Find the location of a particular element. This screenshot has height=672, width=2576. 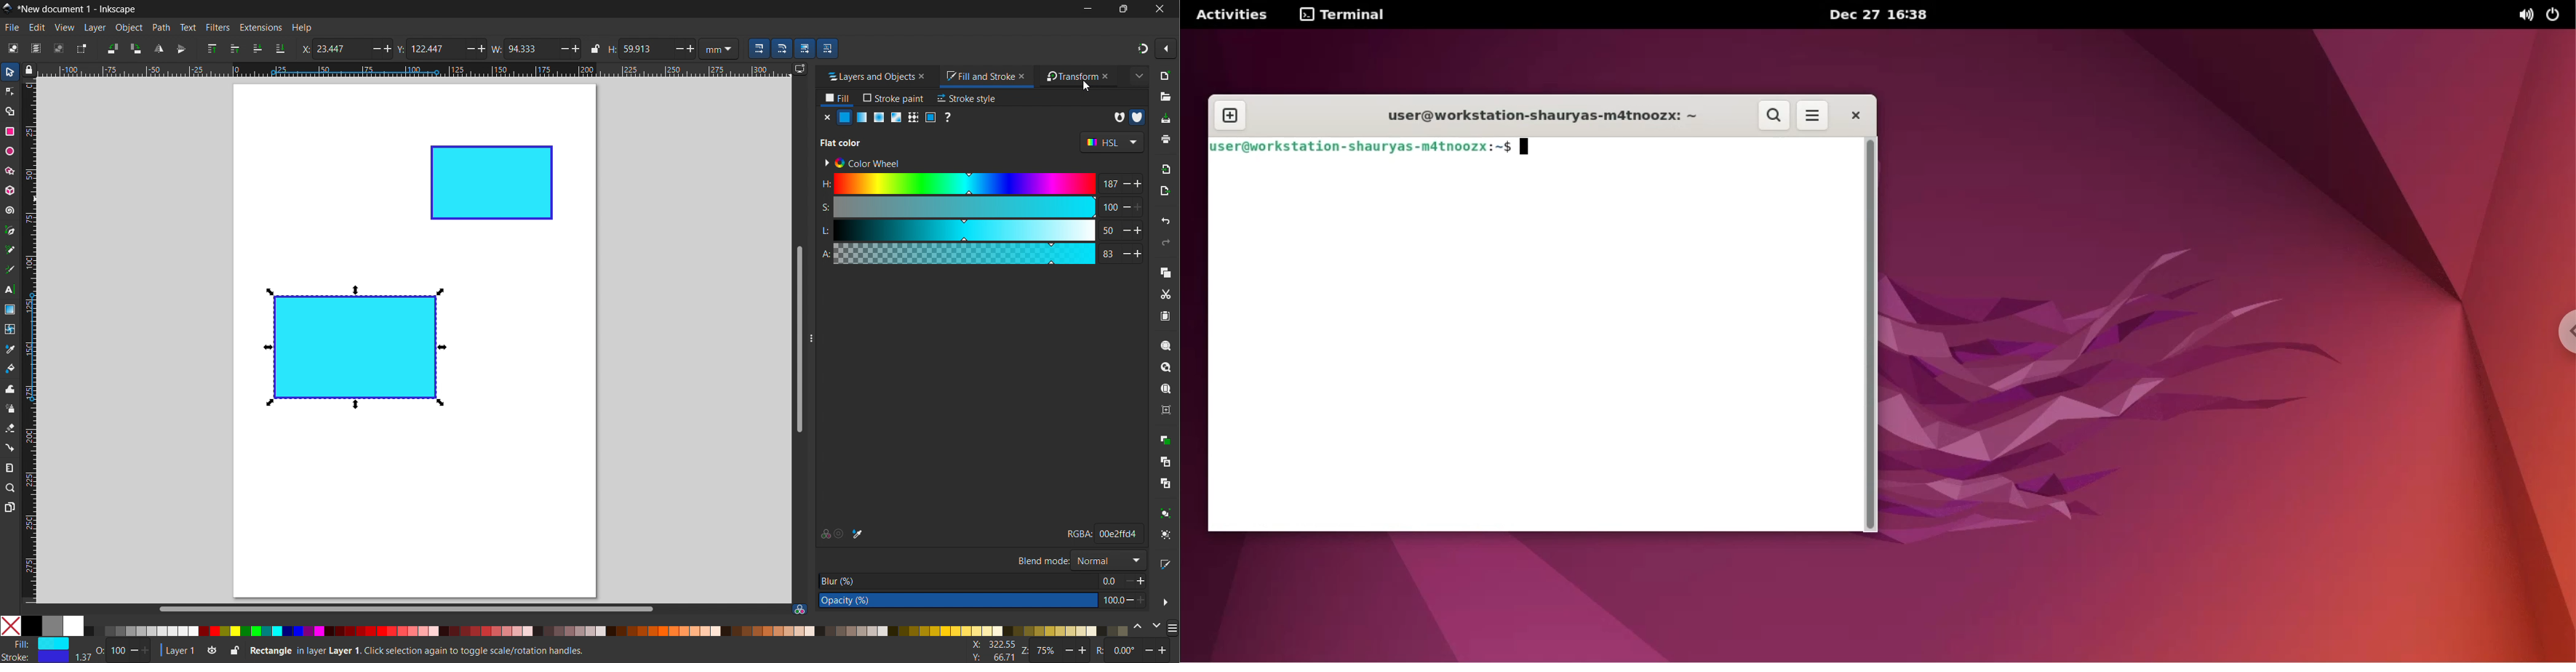

move gradients along with the objects is located at coordinates (804, 48).